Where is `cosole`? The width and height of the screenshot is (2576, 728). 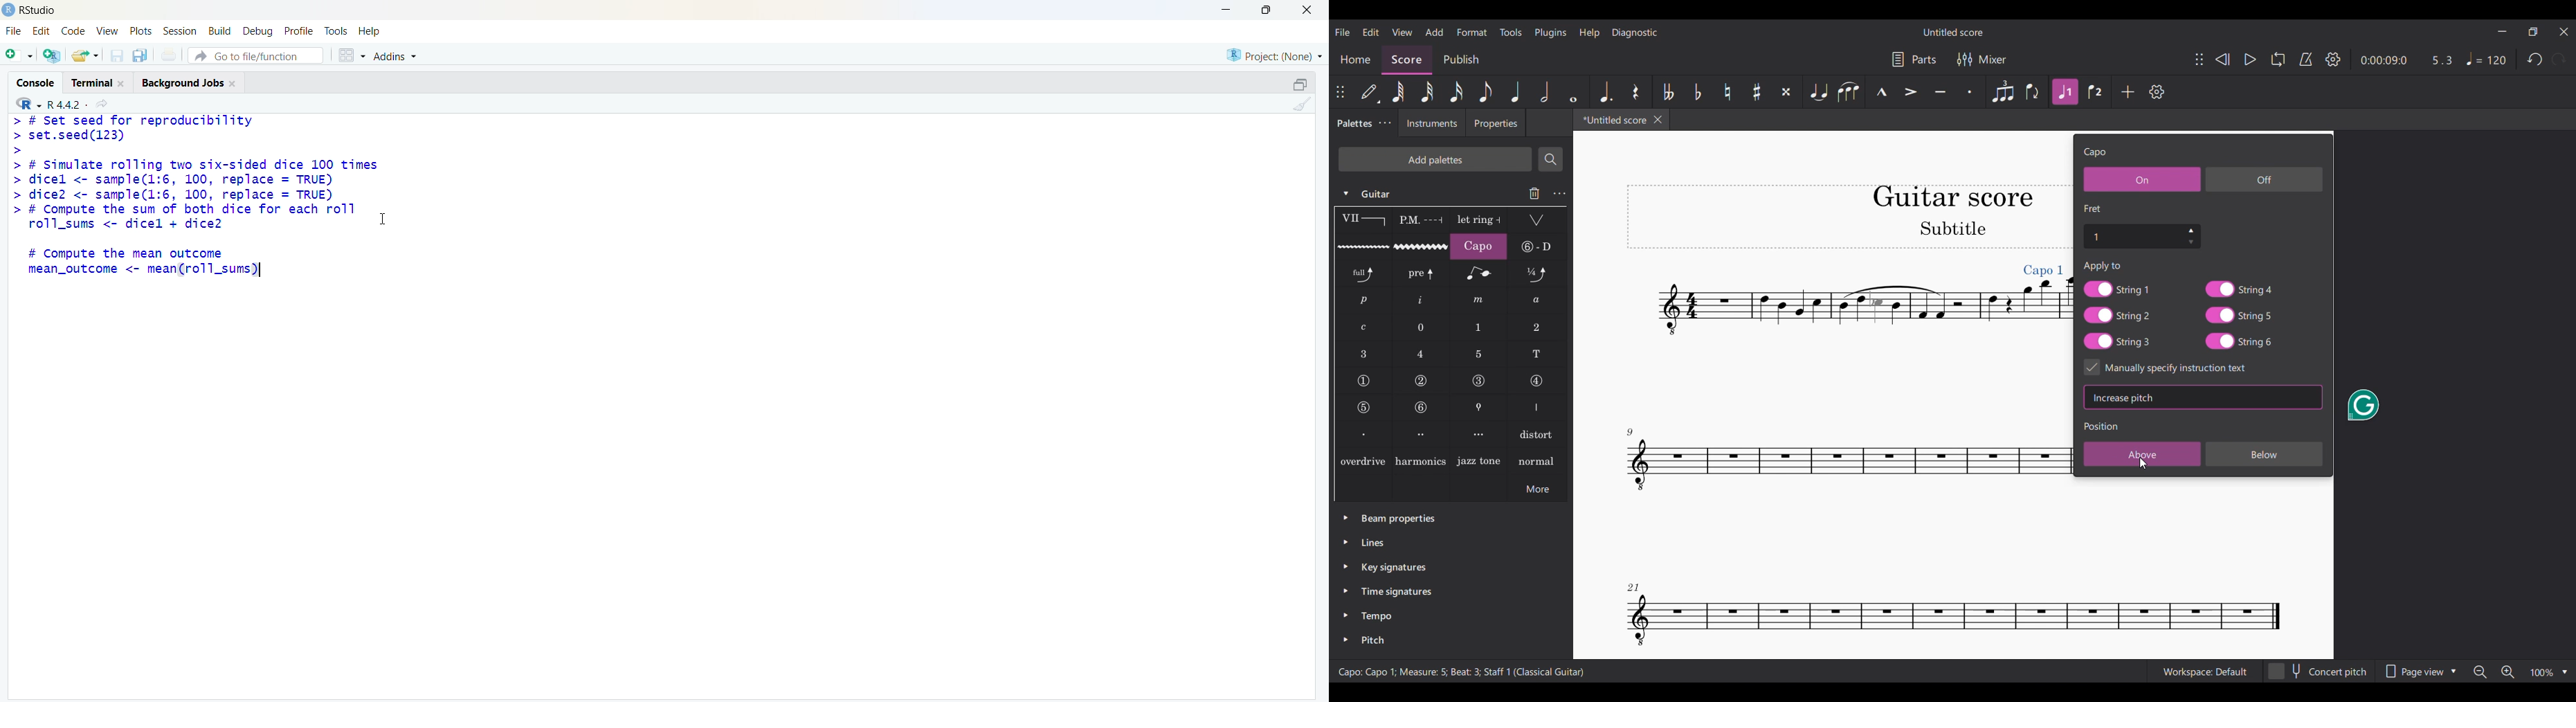 cosole is located at coordinates (35, 83).